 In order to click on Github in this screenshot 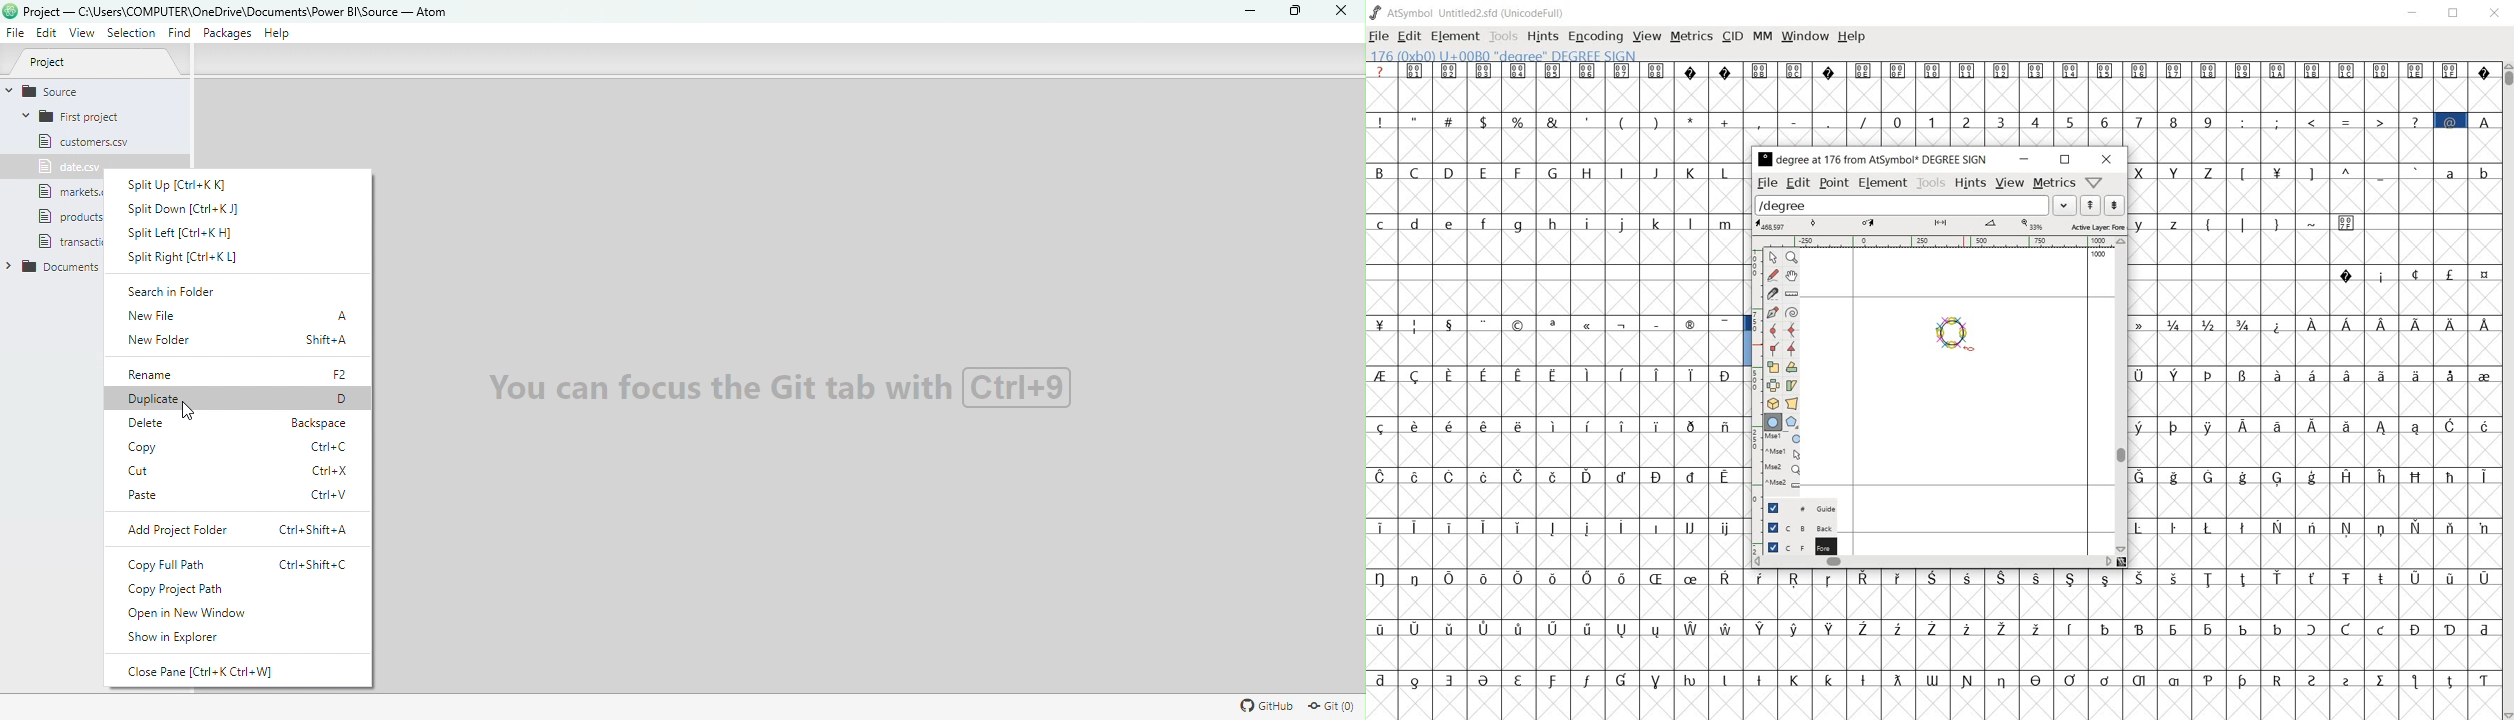, I will do `click(1263, 705)`.